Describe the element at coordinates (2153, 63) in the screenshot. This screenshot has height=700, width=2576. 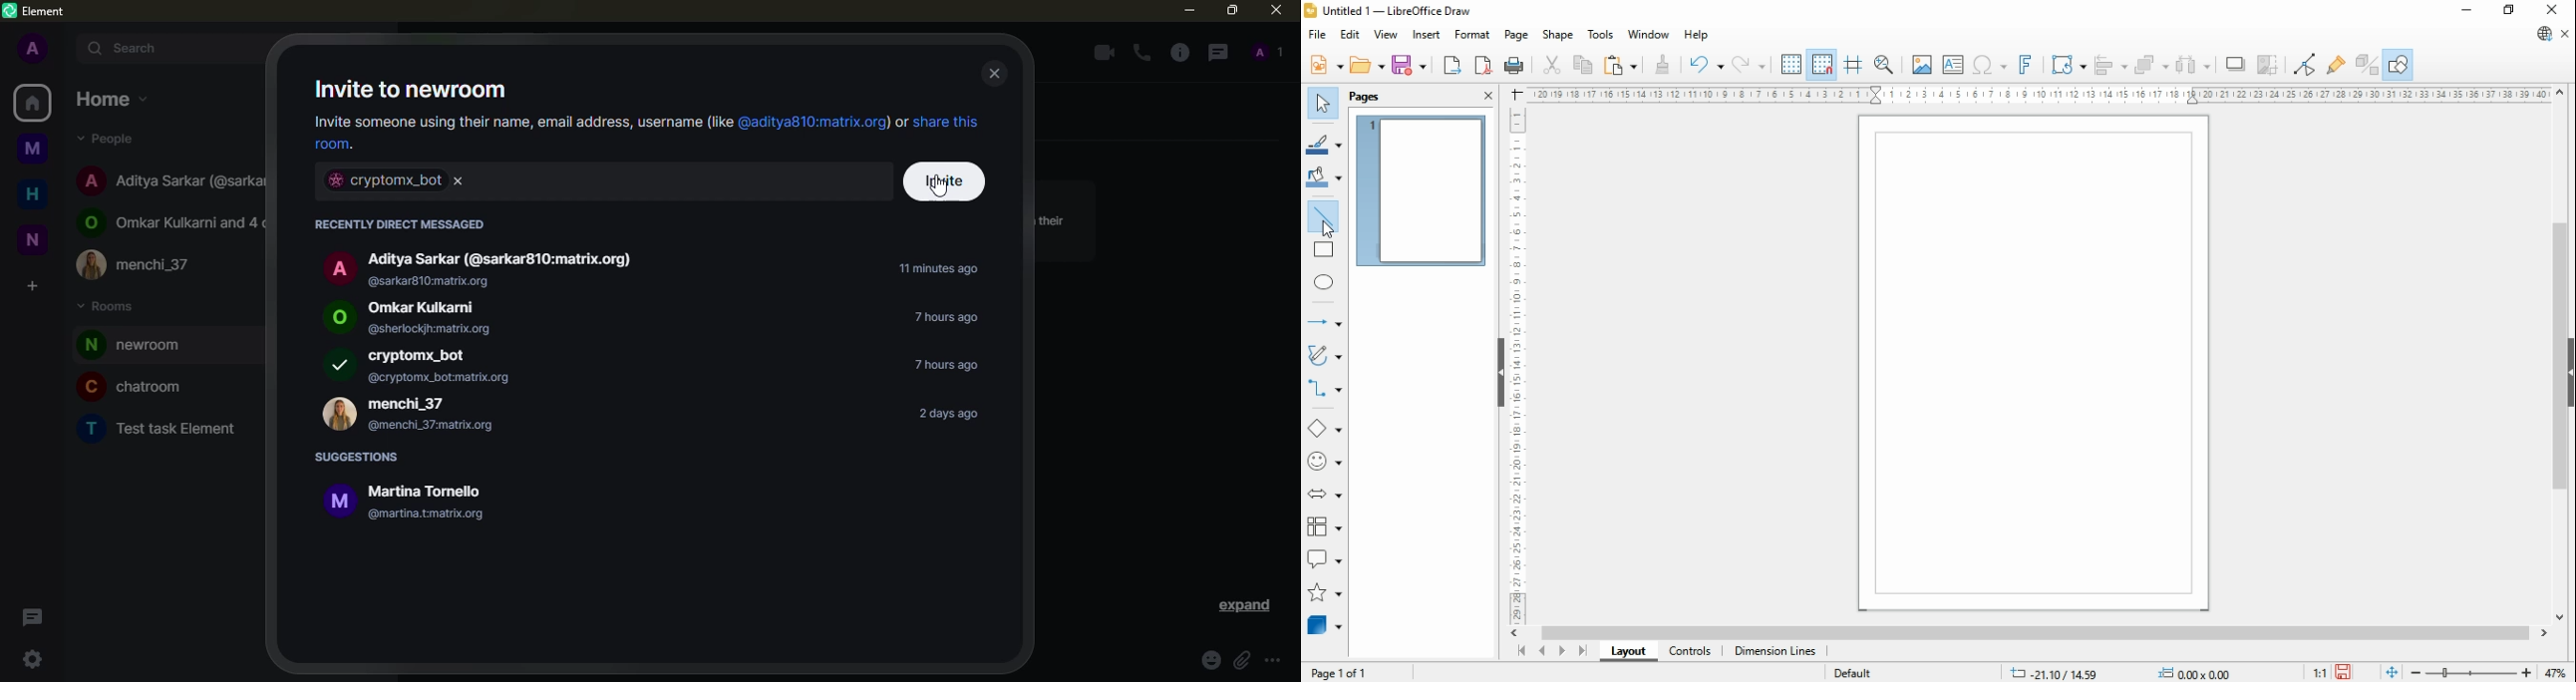
I see `arrange` at that location.